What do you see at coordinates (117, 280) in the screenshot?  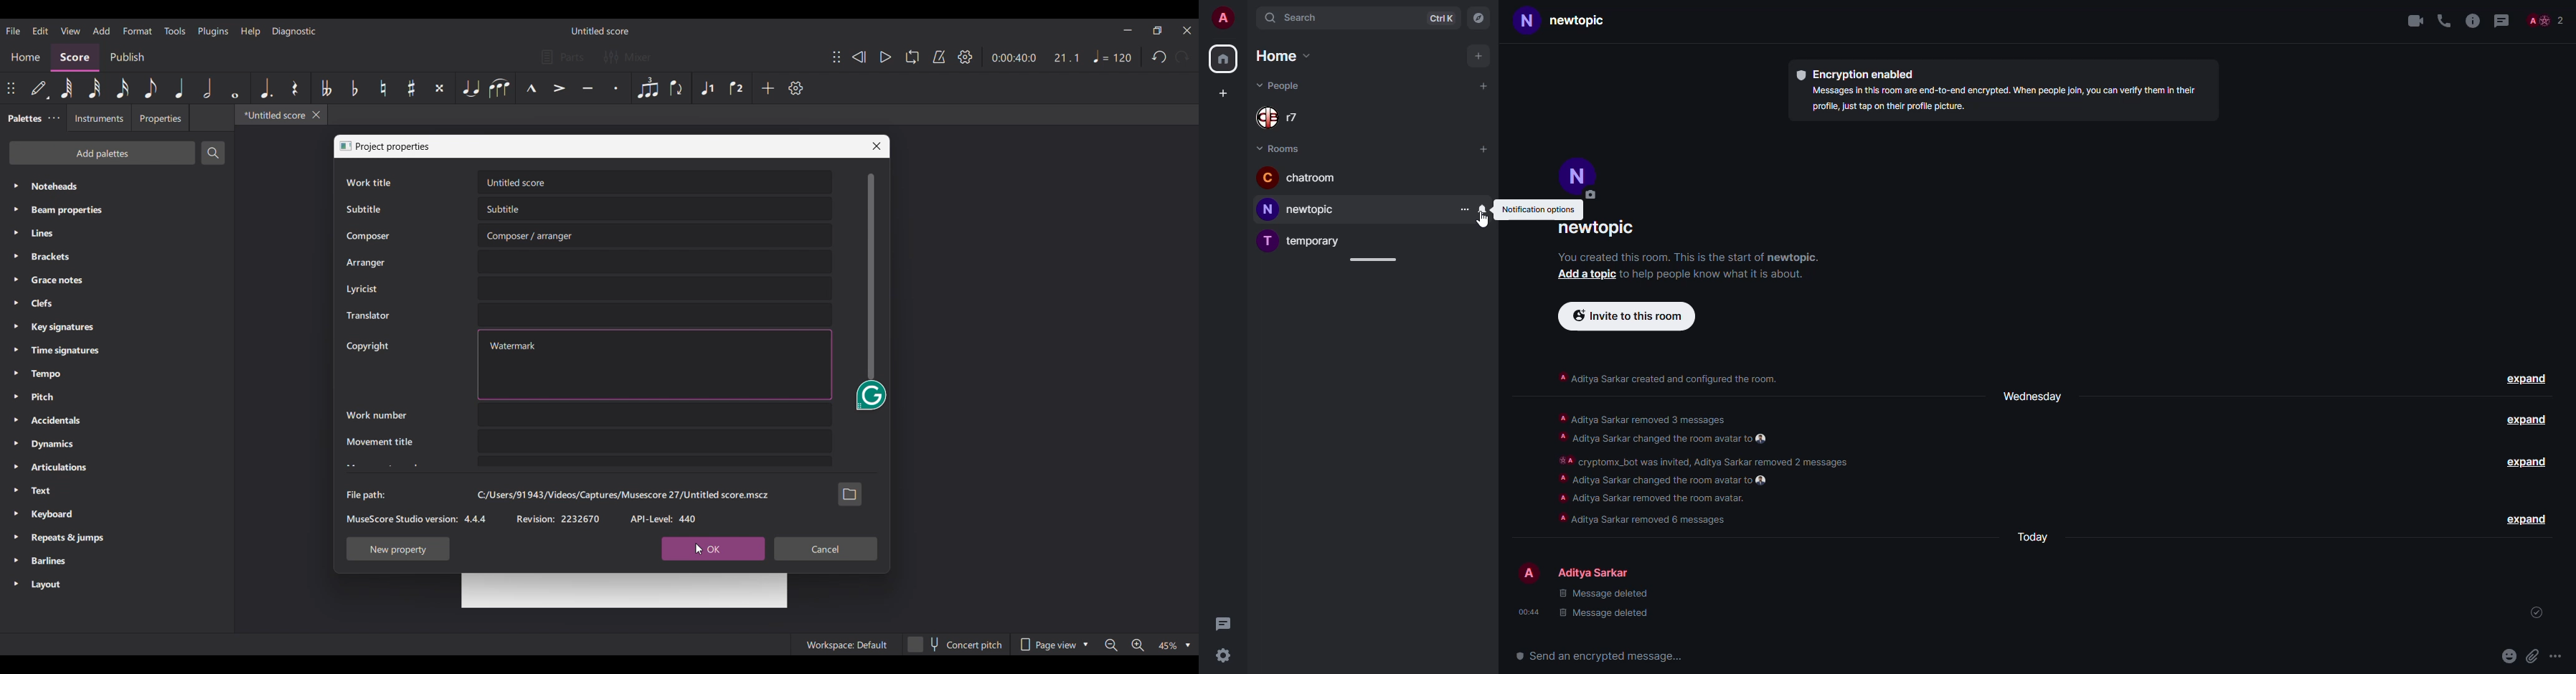 I see `Grace notes` at bounding box center [117, 280].